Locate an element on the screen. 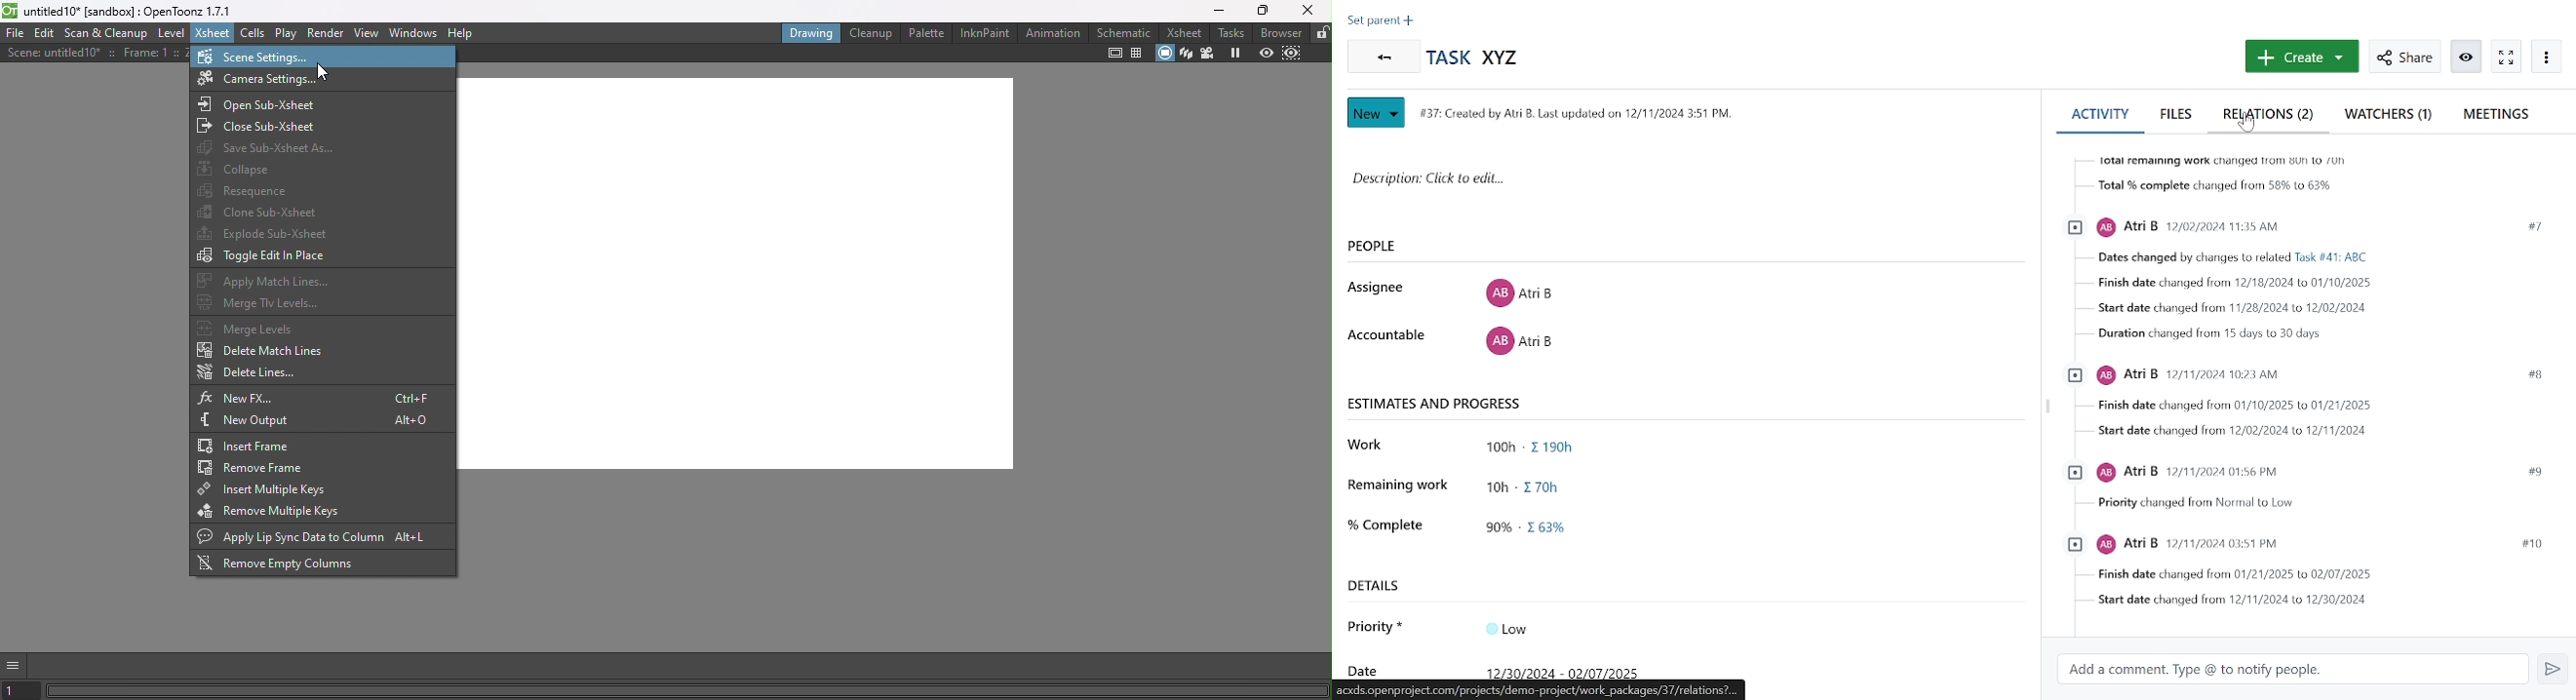  relations is located at coordinates (2270, 117).